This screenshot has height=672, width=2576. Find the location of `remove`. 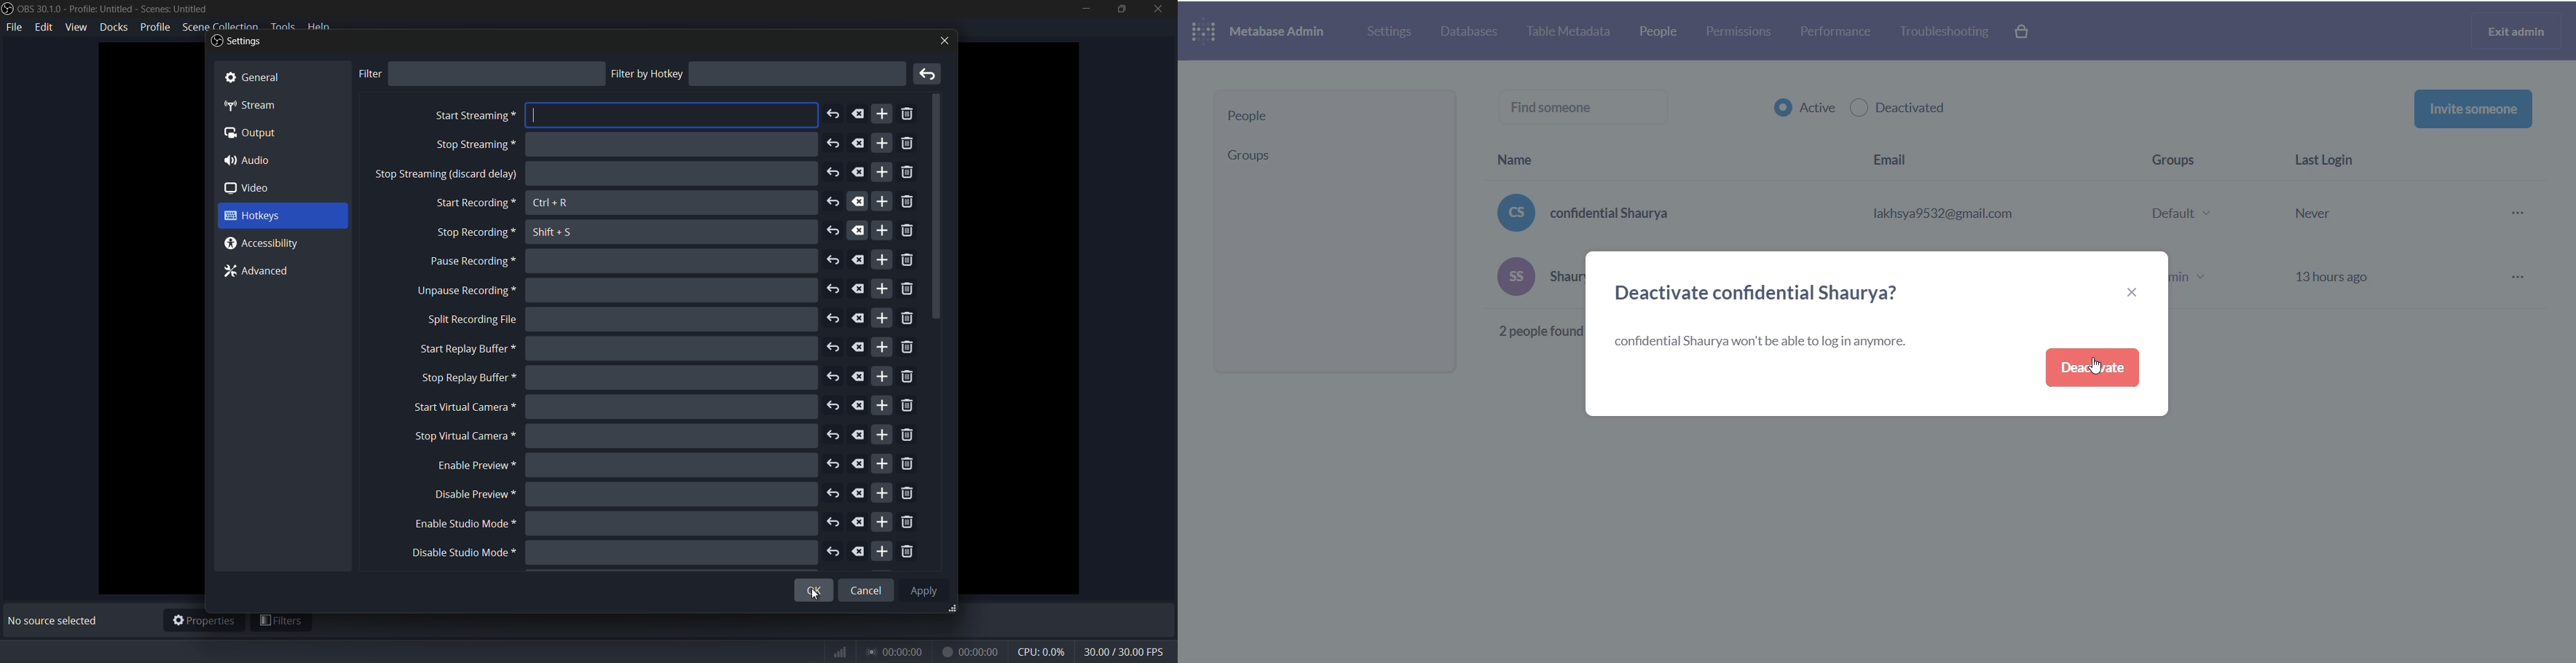

remove is located at coordinates (908, 203).